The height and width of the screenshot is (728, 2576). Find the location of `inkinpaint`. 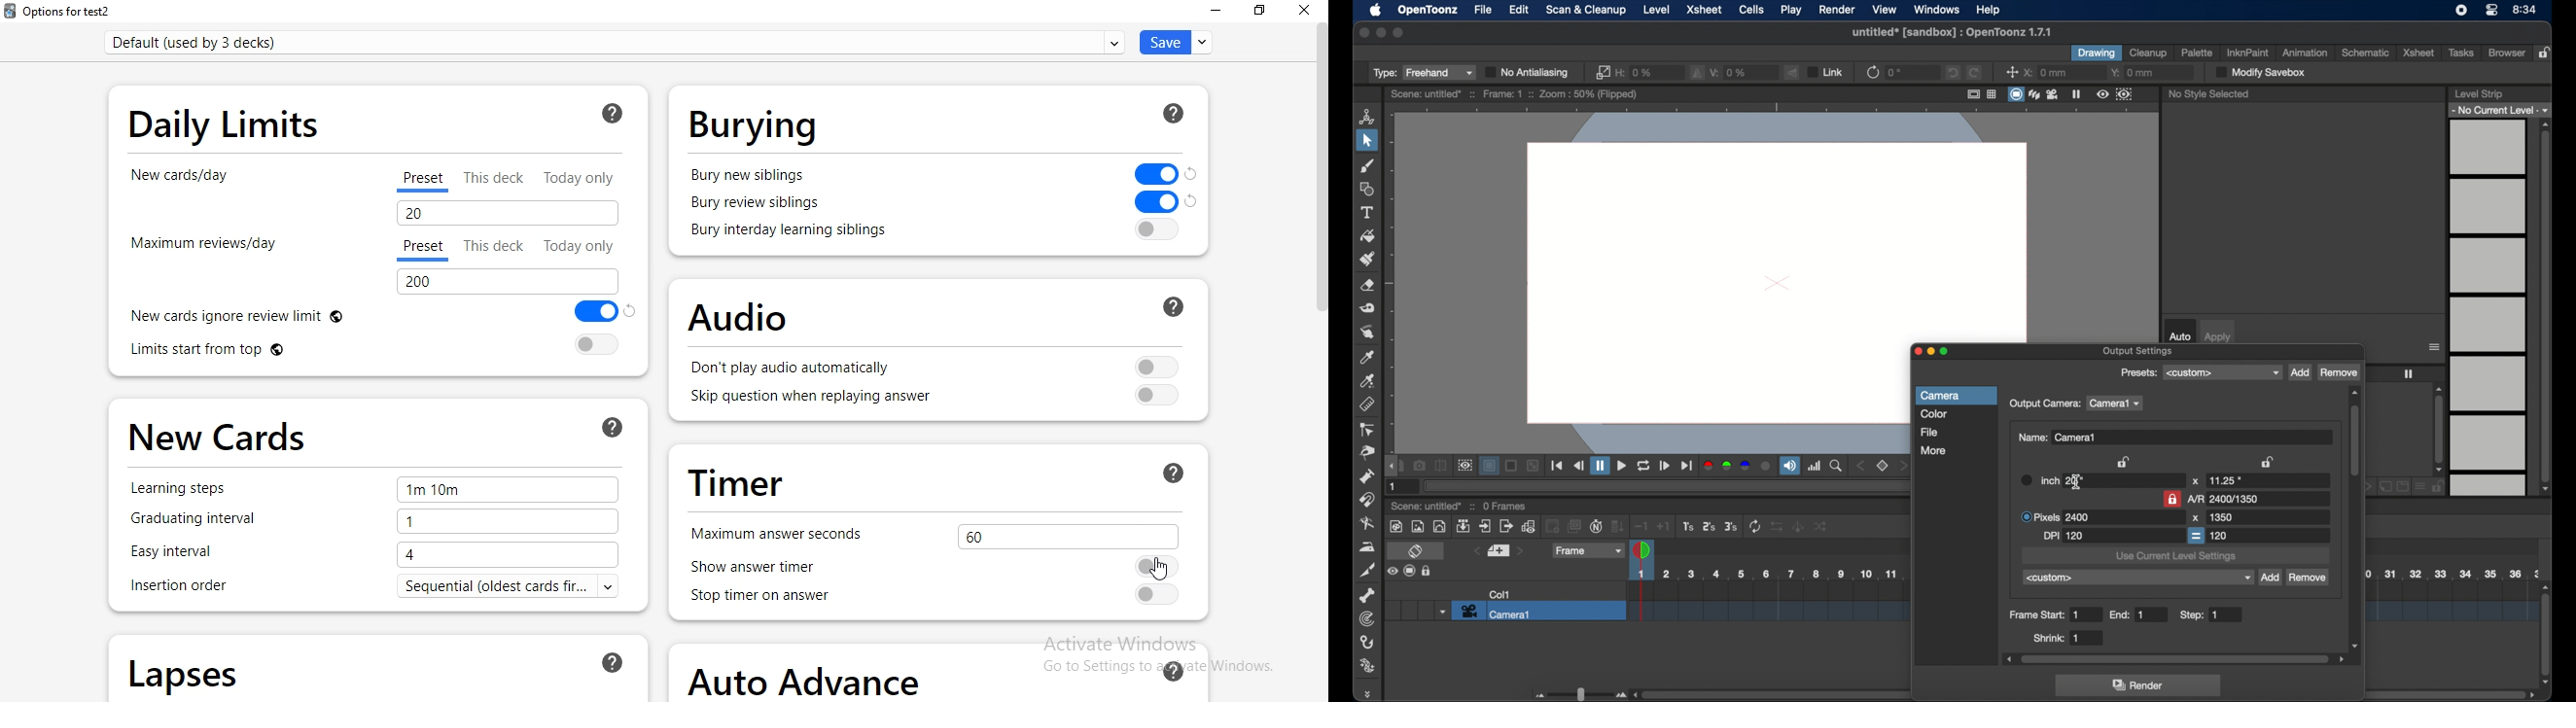

inkinpaint is located at coordinates (2249, 53).